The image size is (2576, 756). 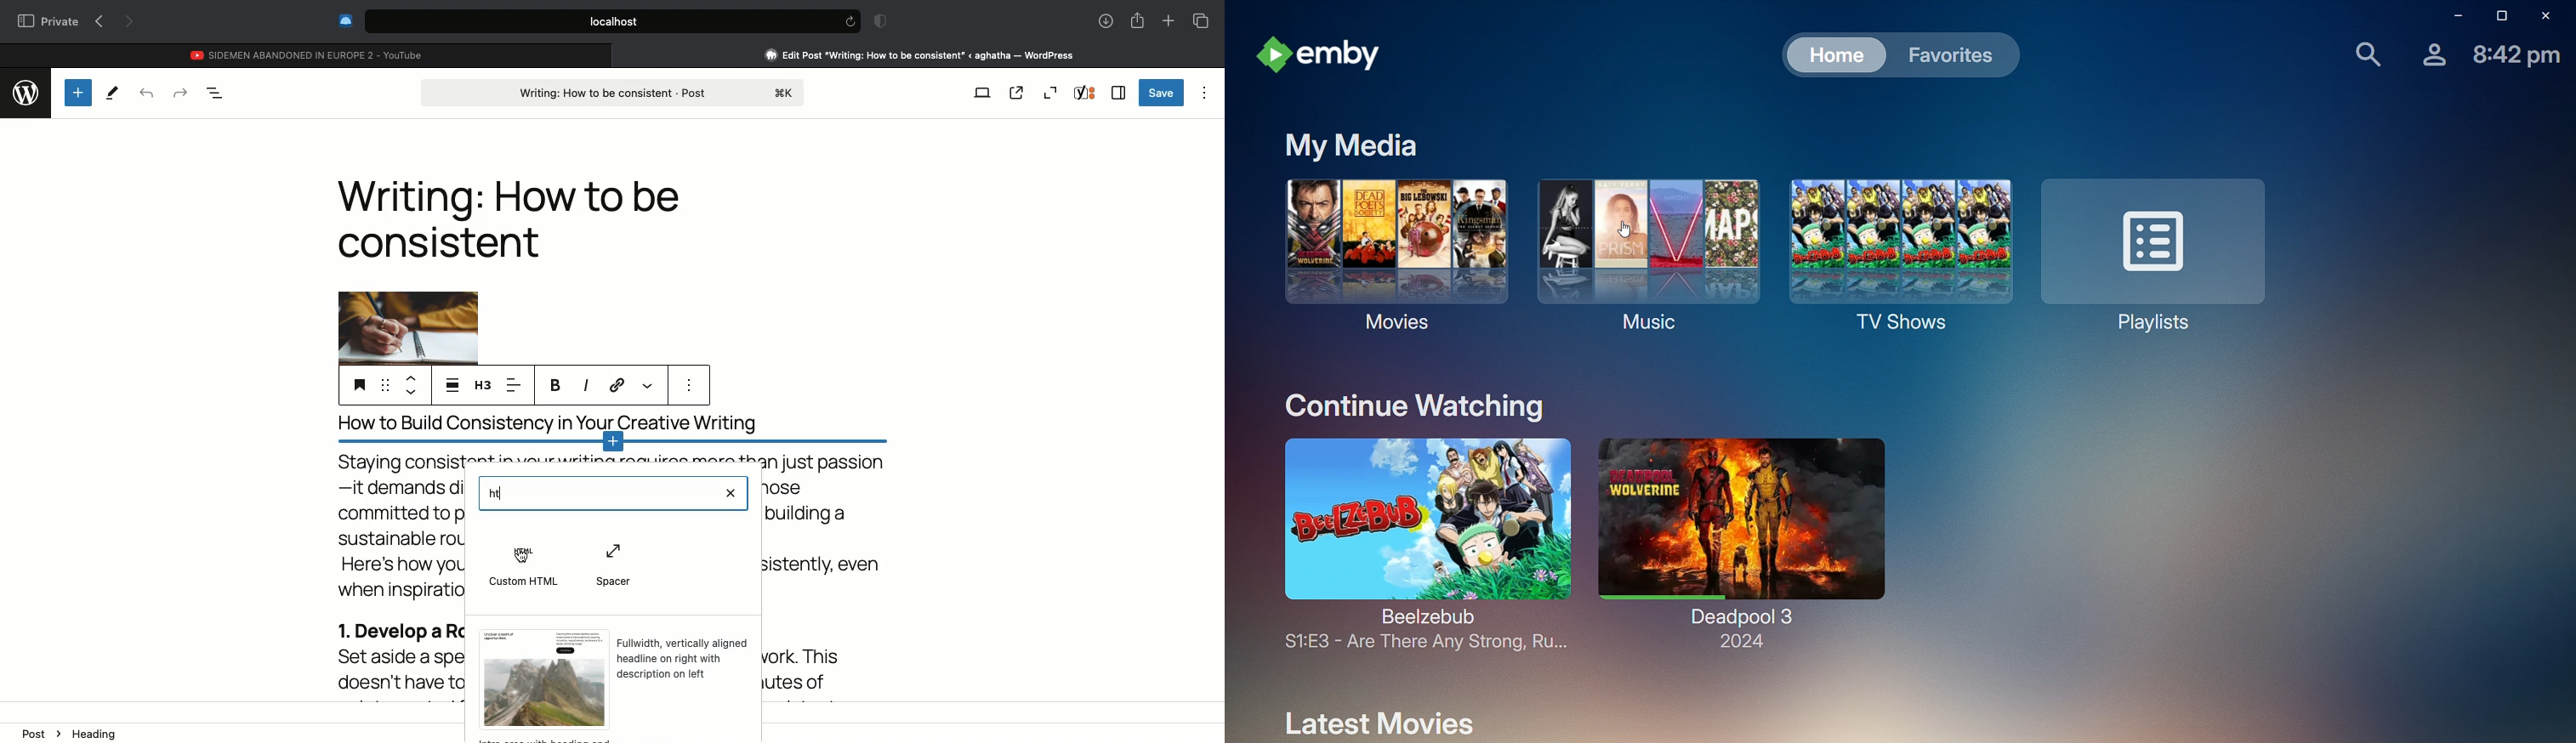 I want to click on refresh, so click(x=849, y=21).